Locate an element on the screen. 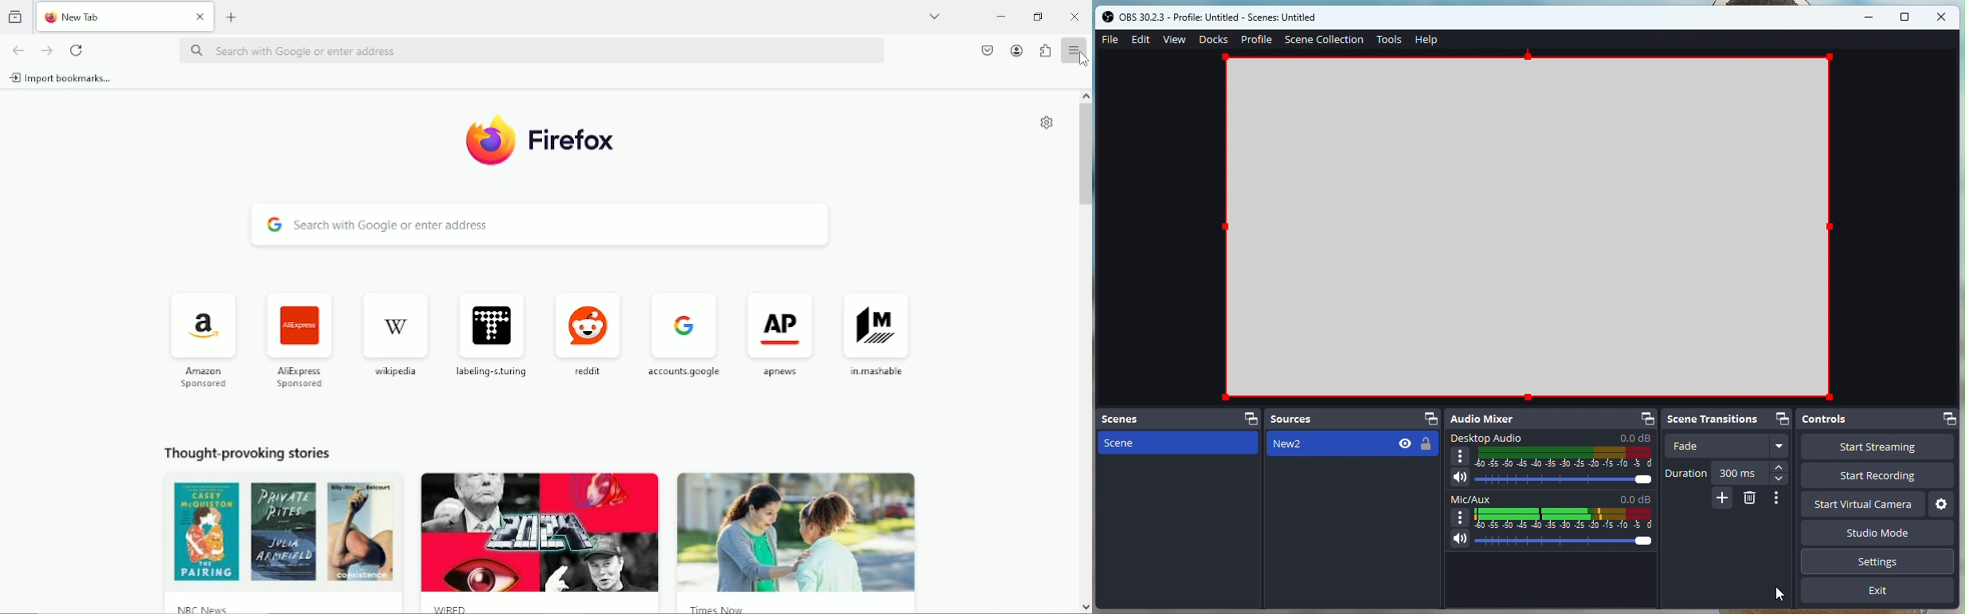 This screenshot has height=616, width=1988. audio level slider is located at coordinates (1566, 542).